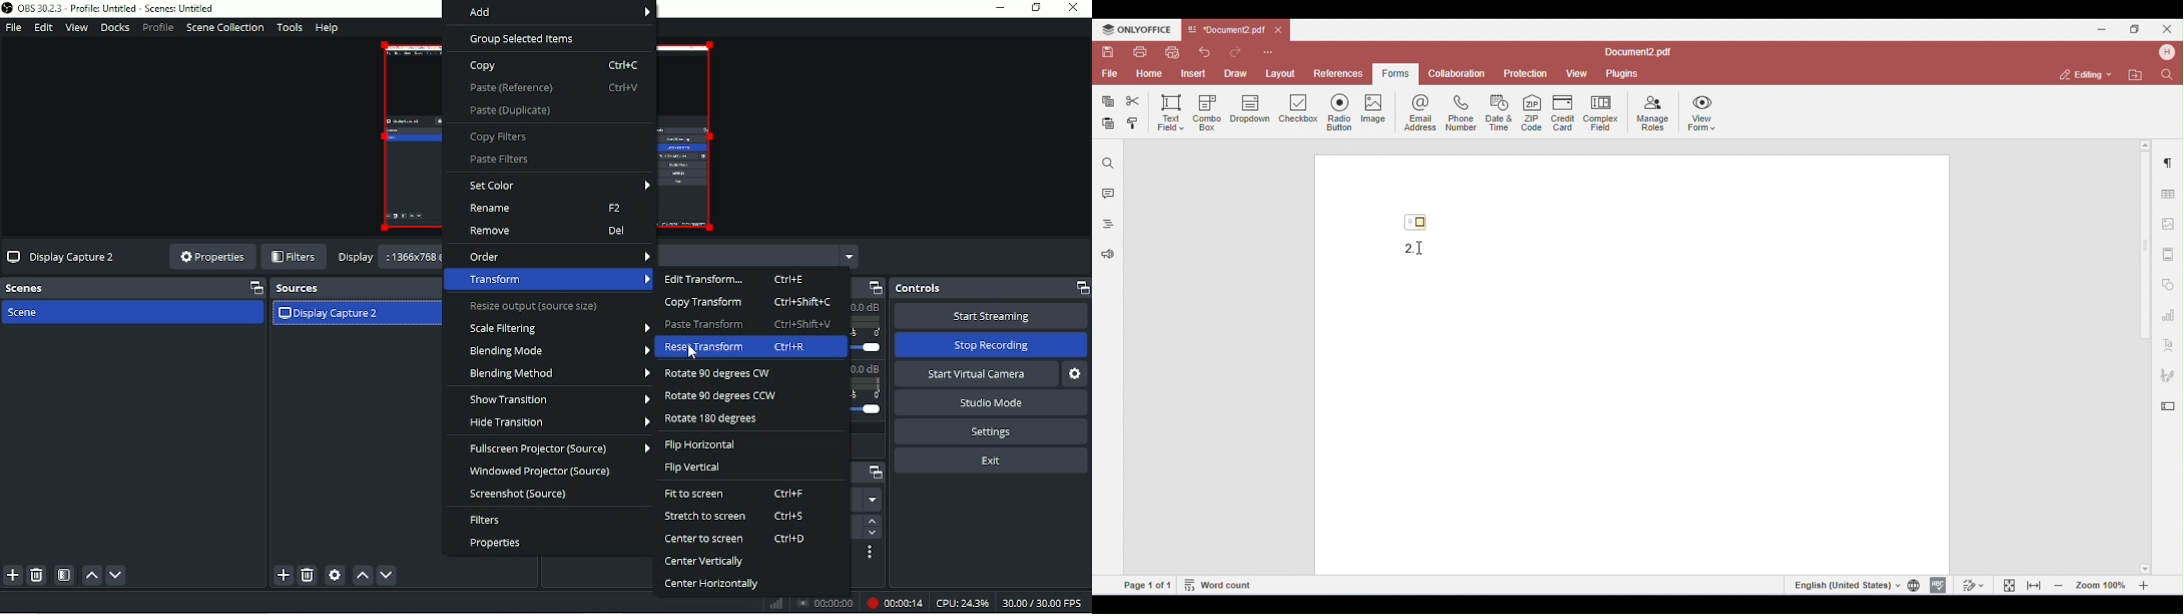  I want to click on Recording 00:00:06, so click(892, 603).